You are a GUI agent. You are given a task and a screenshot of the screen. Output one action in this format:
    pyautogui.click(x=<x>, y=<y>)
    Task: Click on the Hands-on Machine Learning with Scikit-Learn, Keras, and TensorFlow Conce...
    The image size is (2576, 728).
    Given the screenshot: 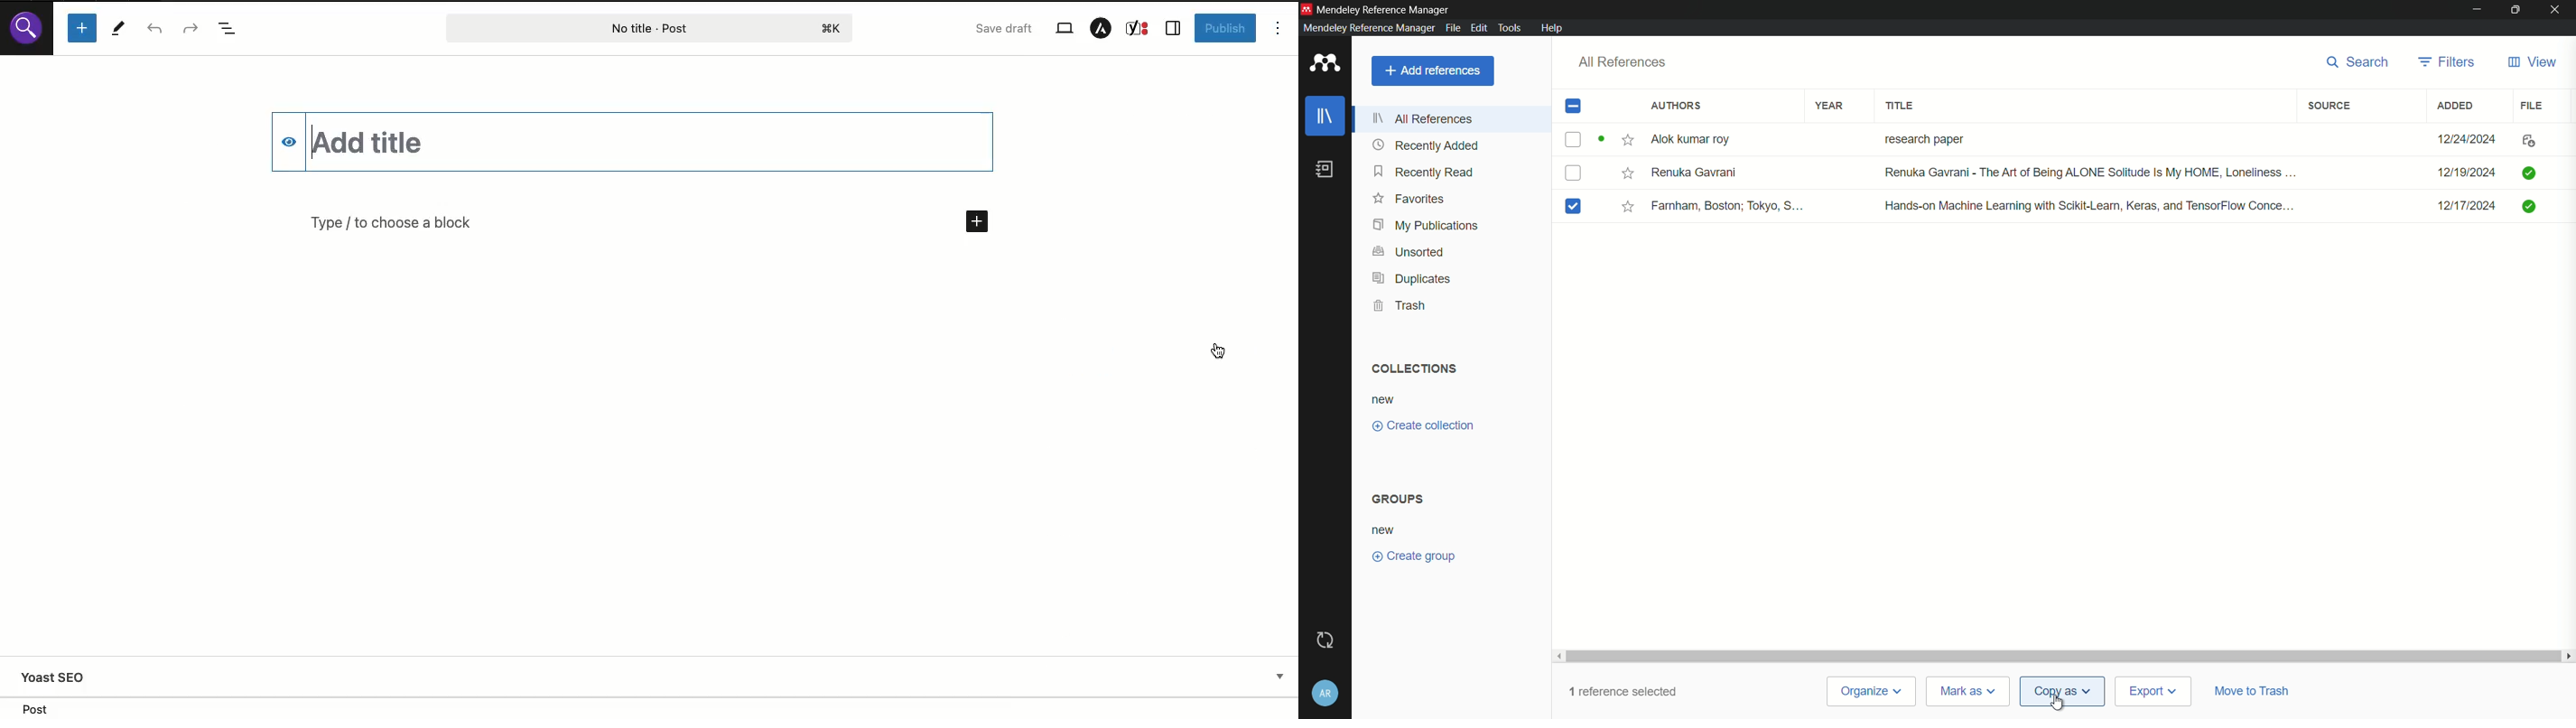 What is the action you would take?
    pyautogui.click(x=2090, y=204)
    